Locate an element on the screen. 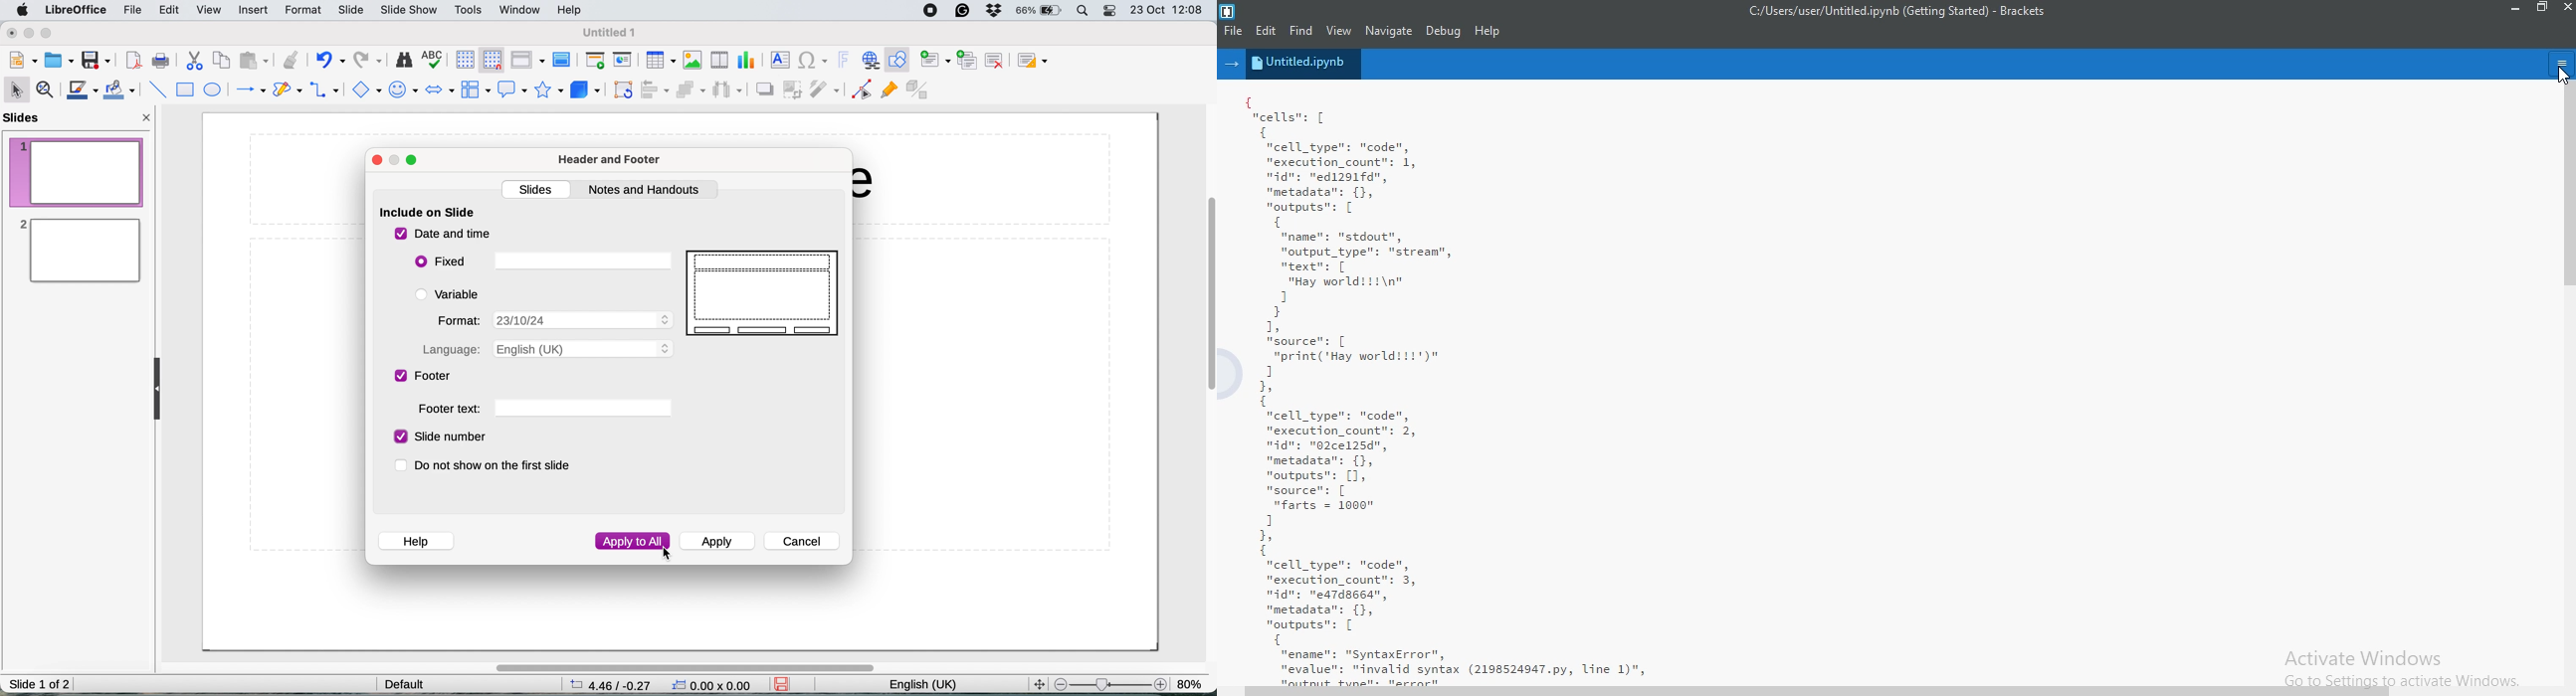 The height and width of the screenshot is (700, 2576). slide number is located at coordinates (440, 436).